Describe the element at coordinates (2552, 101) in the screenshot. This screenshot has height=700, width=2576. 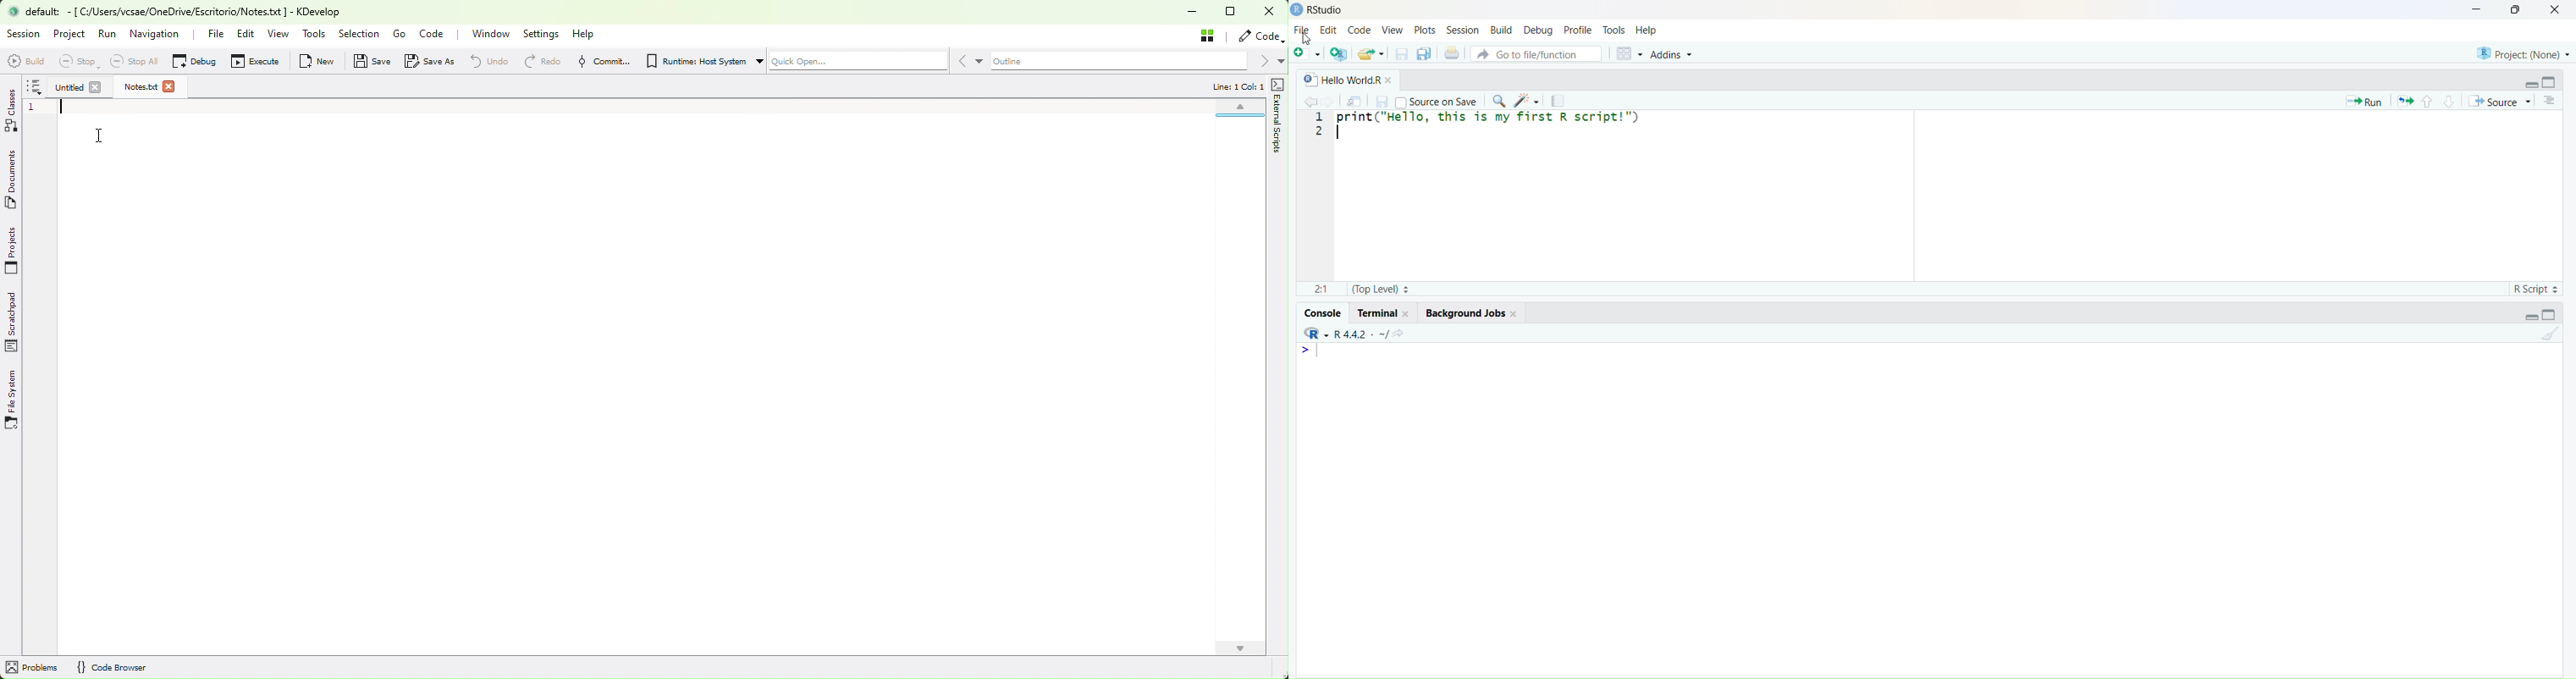
I see `Show document outline (Ctrl + Shift + O)` at that location.